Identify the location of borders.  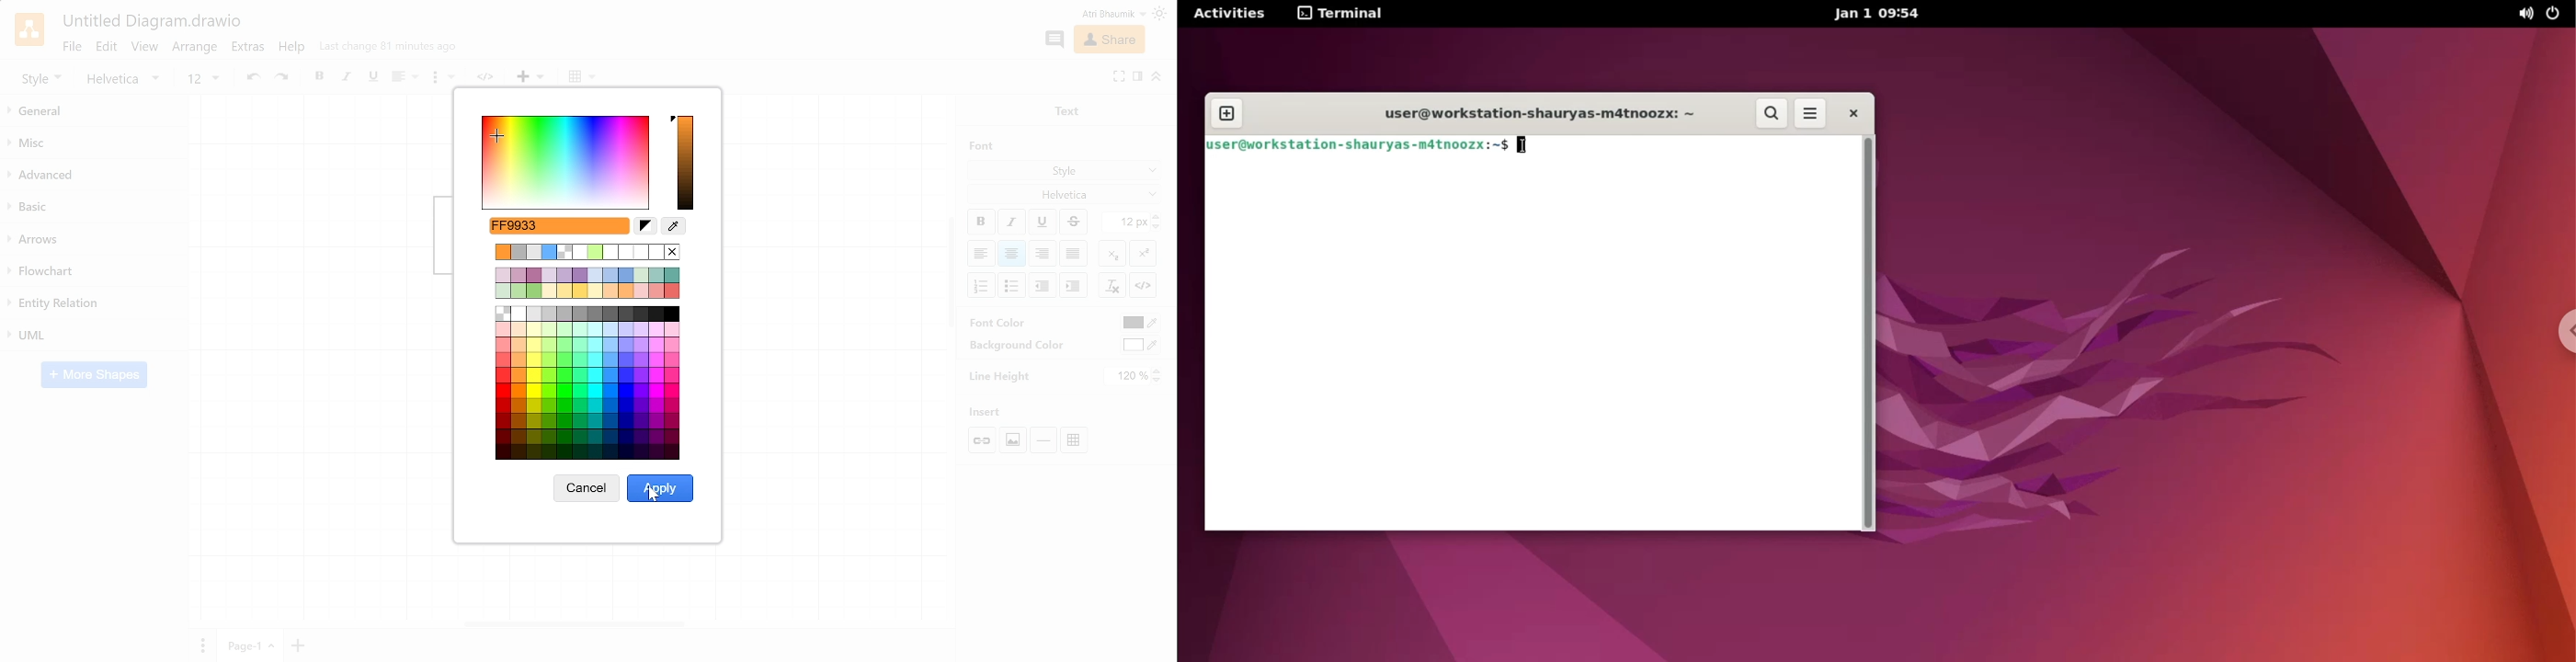
(582, 77).